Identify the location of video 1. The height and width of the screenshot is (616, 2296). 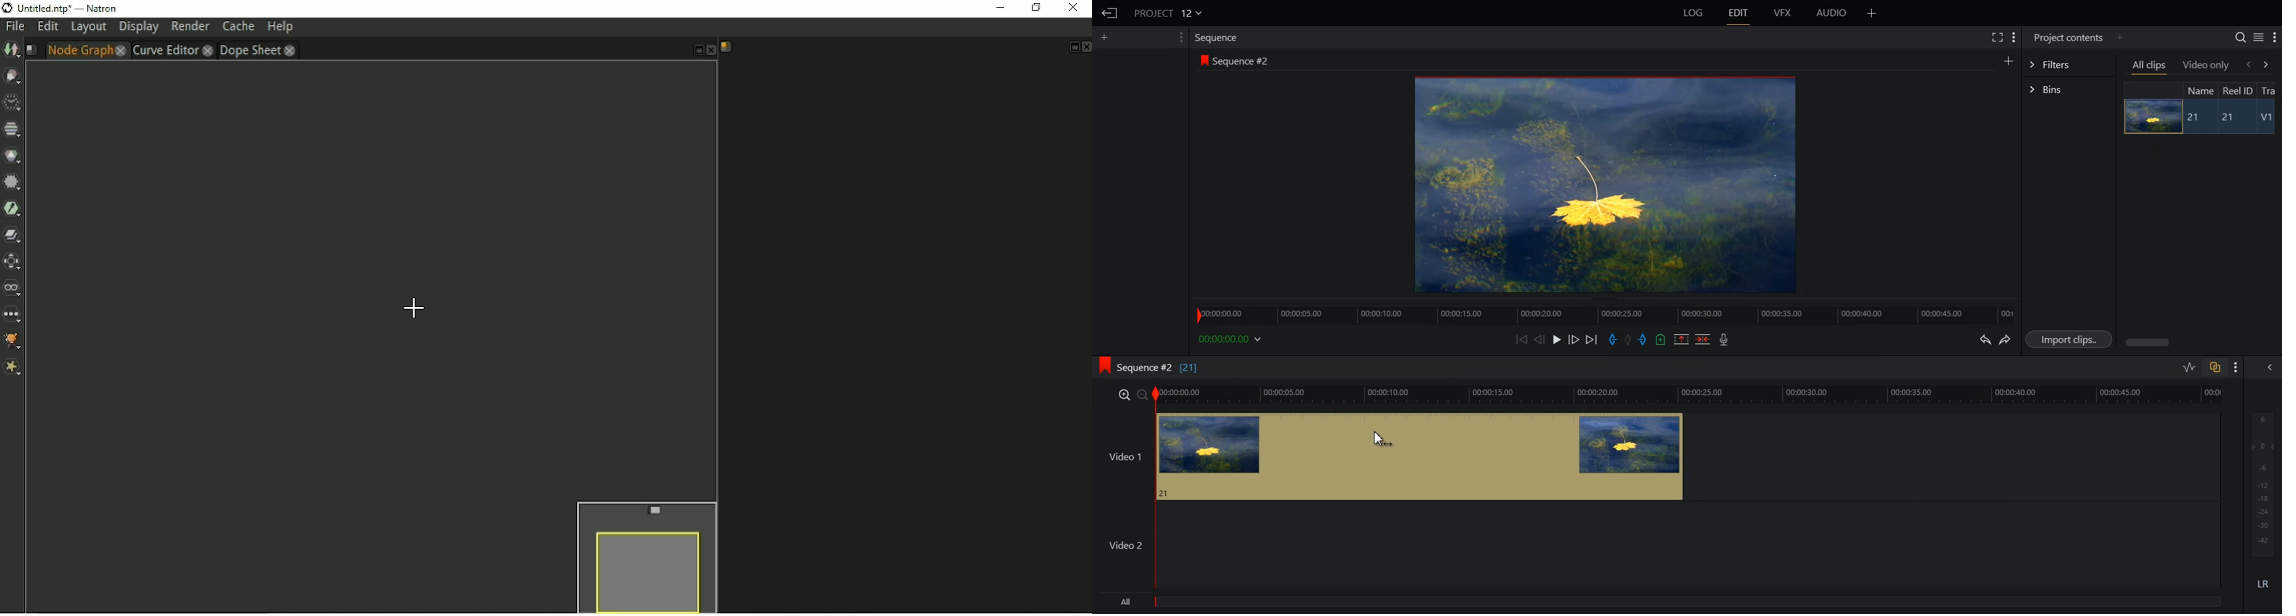
(1388, 455).